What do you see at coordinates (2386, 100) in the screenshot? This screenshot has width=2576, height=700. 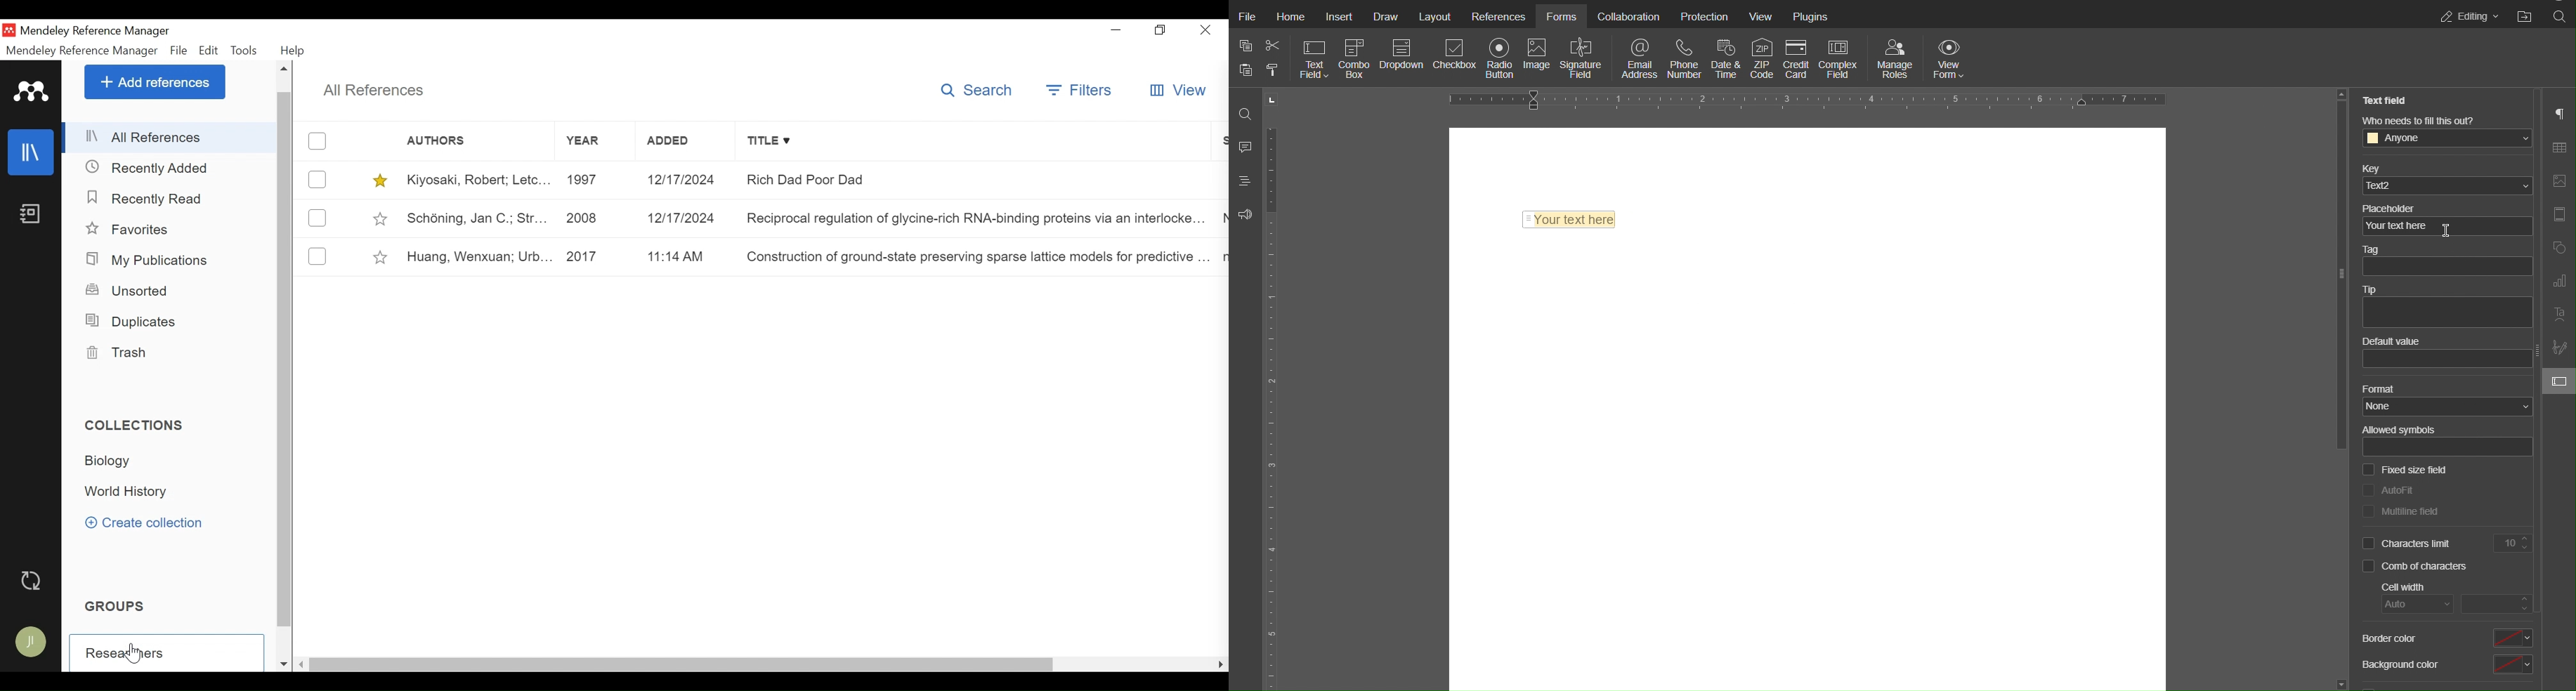 I see `Text Field` at bounding box center [2386, 100].